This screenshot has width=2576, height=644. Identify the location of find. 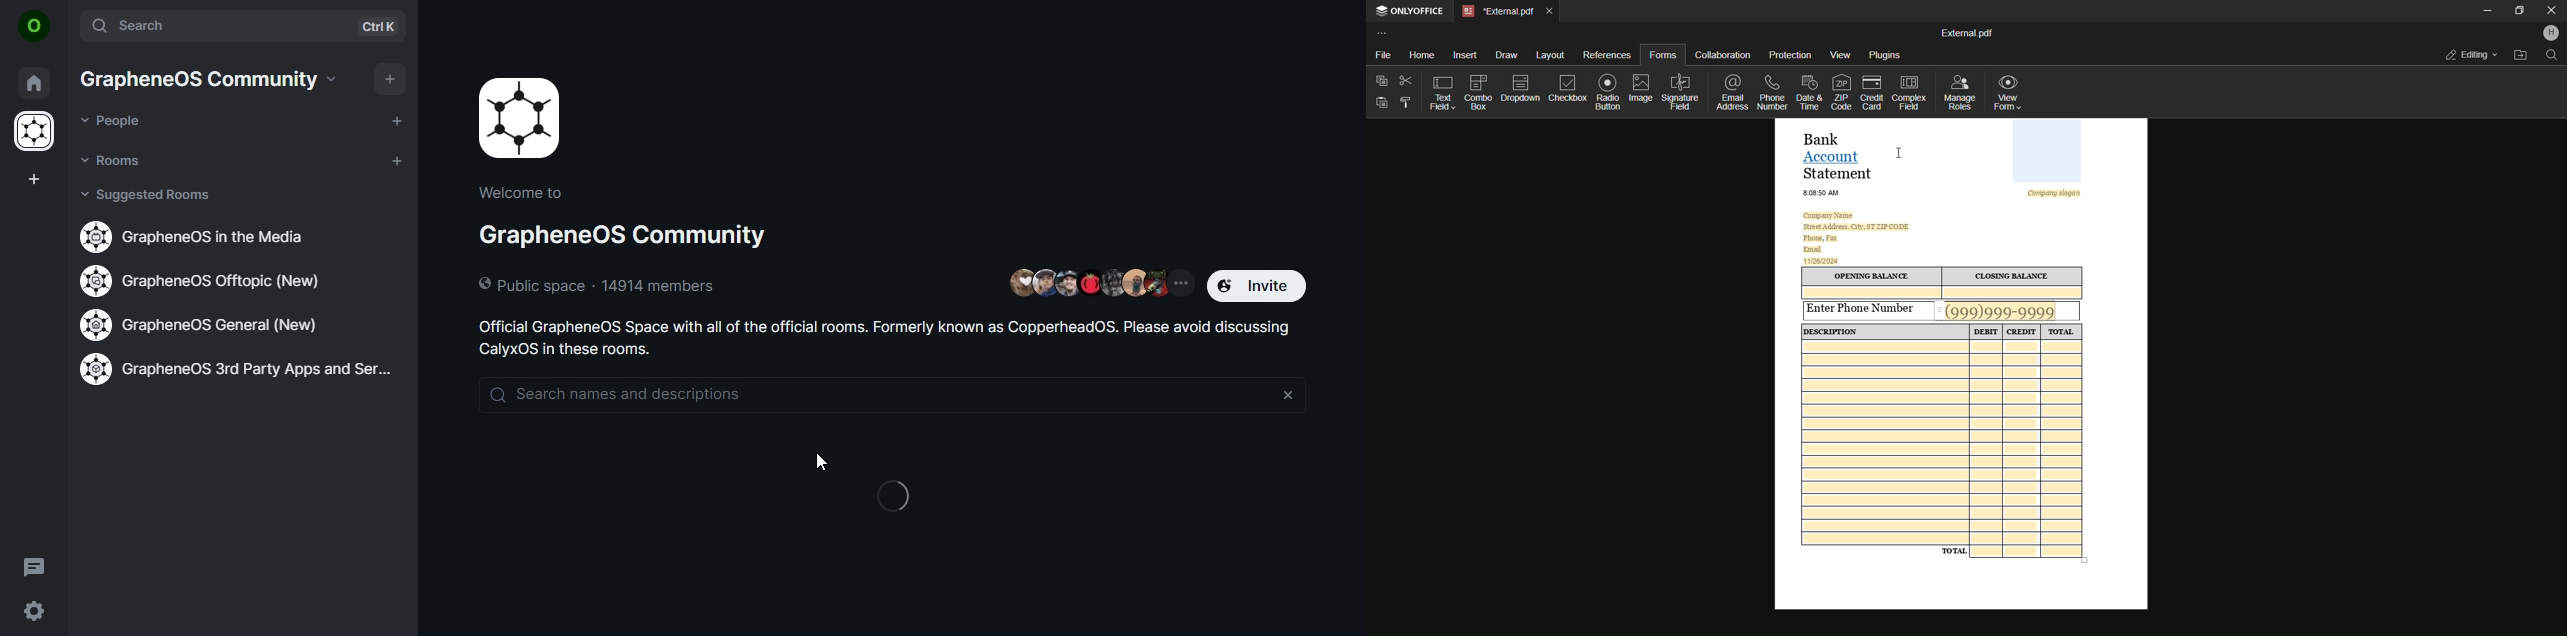
(2552, 56).